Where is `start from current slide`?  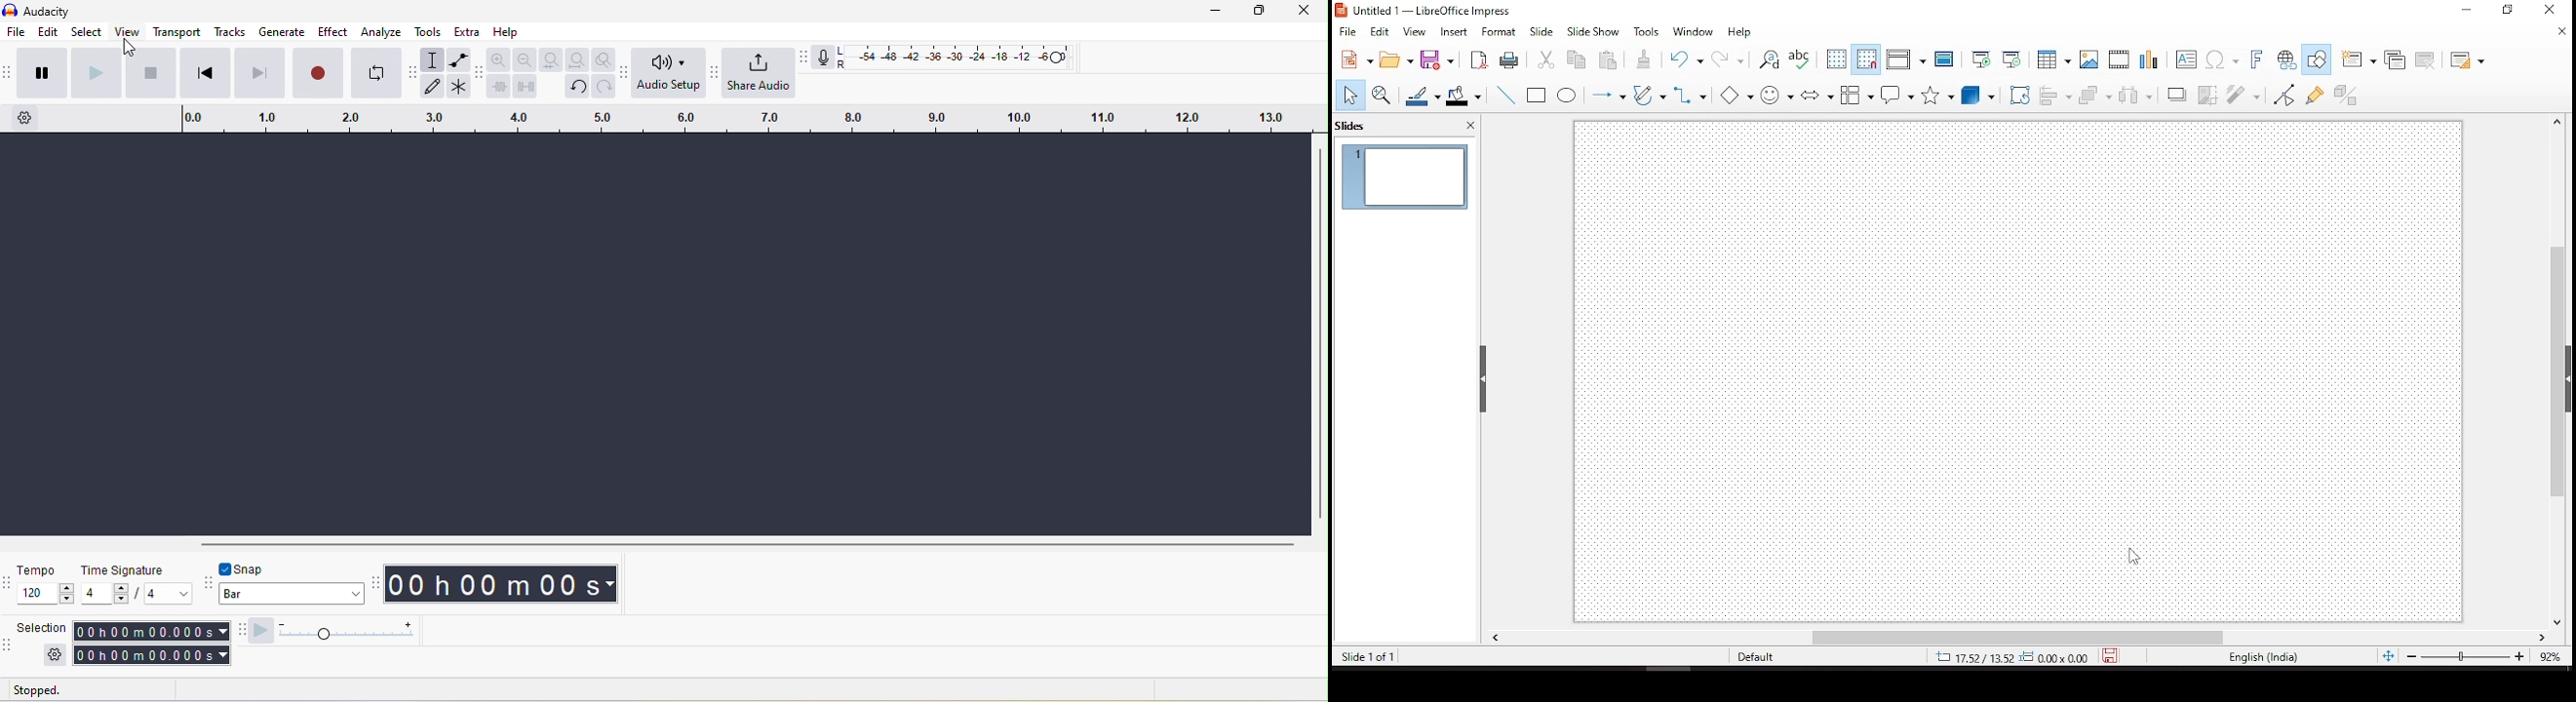 start from current slide is located at coordinates (2010, 58).